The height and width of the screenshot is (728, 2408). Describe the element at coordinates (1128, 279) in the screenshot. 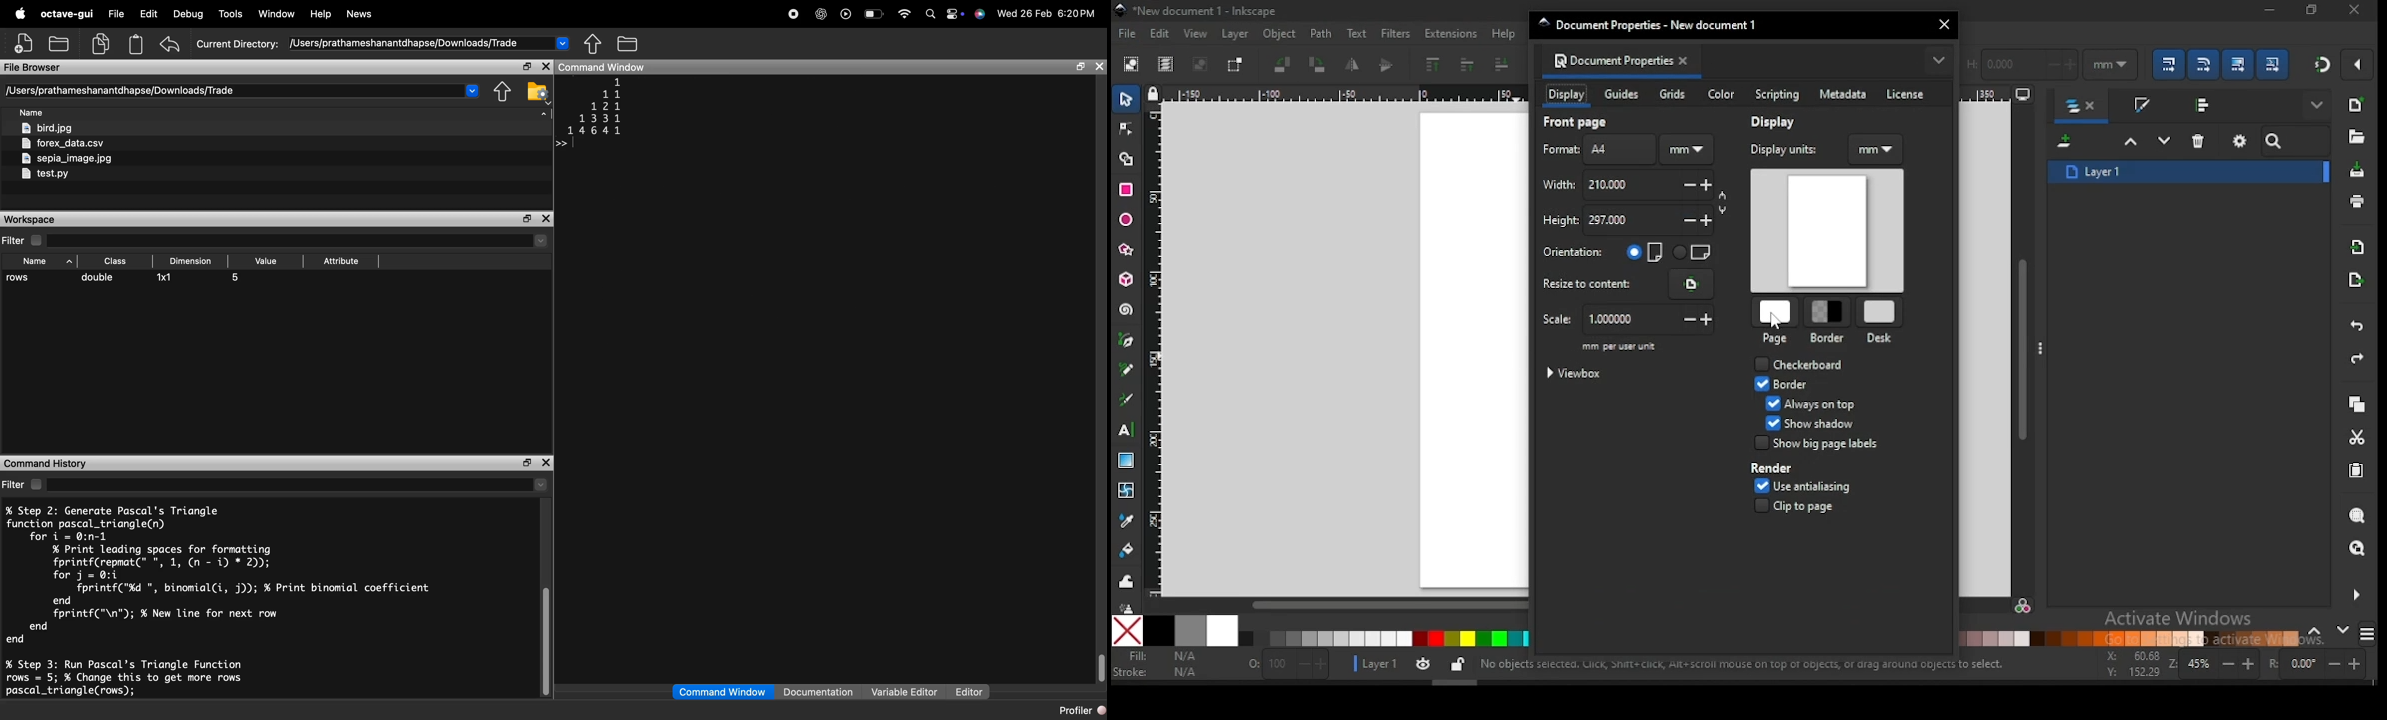

I see `3D box tool` at that location.